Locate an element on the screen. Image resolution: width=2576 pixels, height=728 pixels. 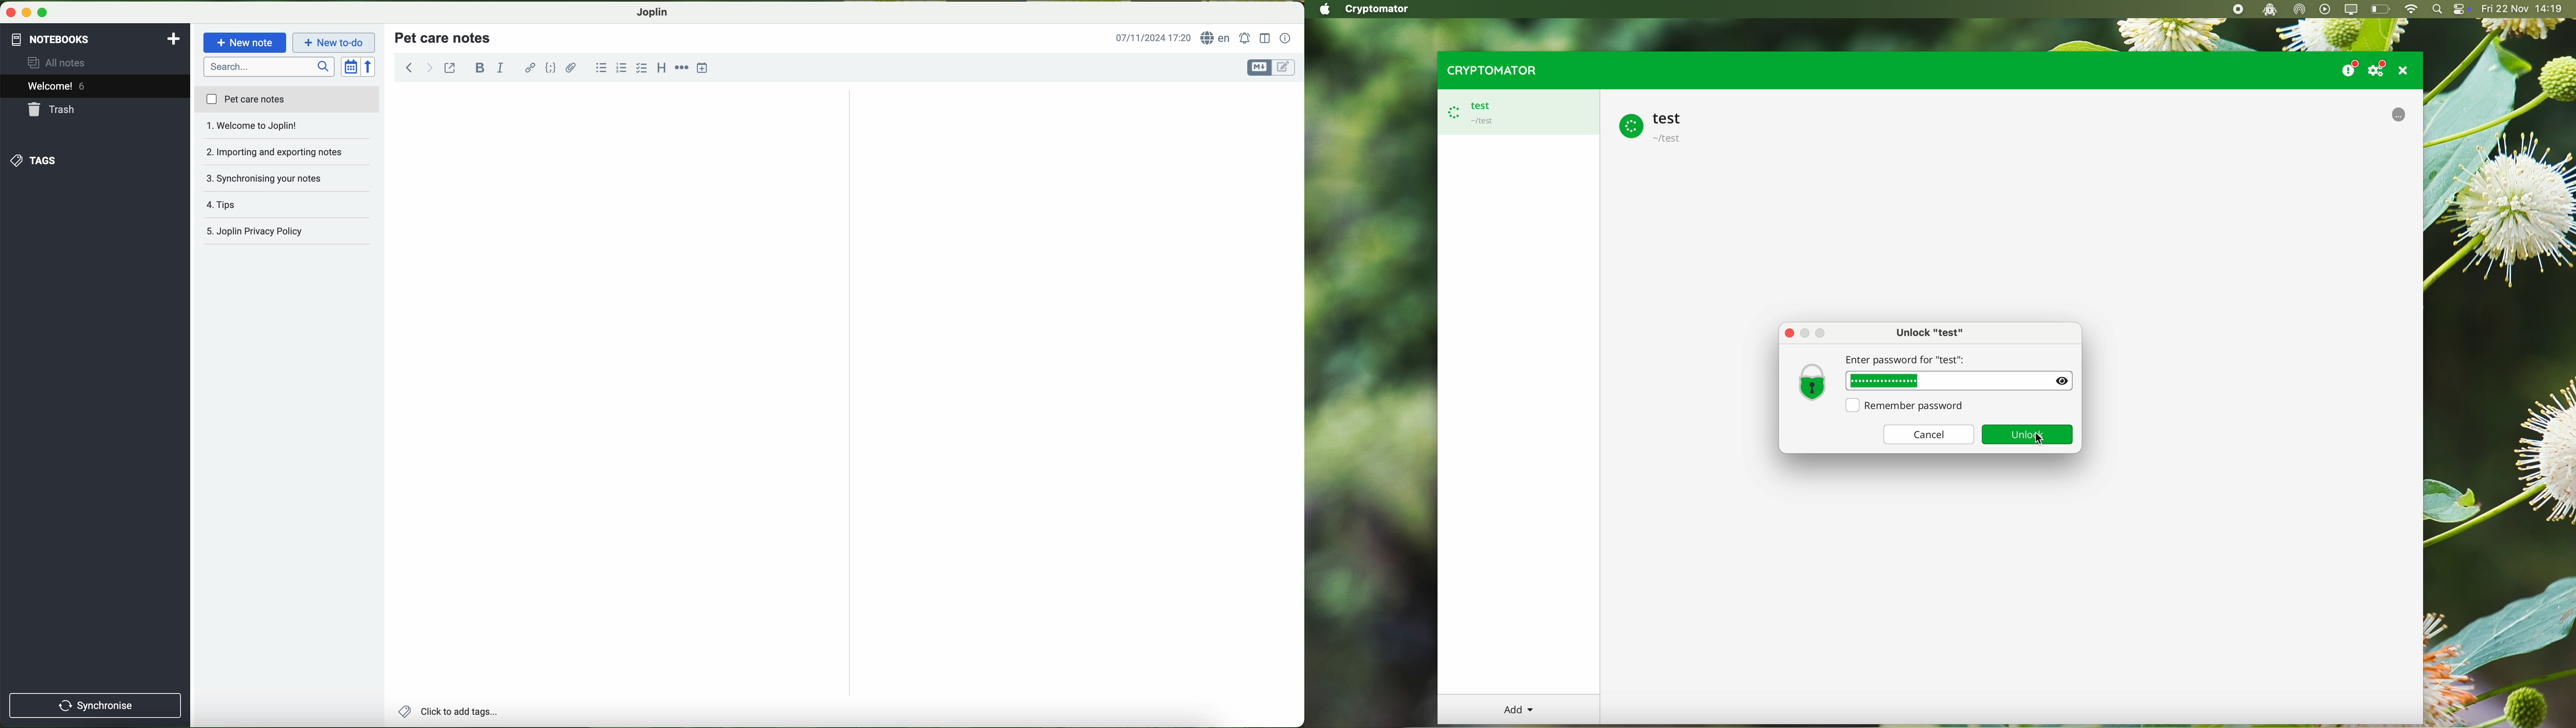
Joplin privacy policy is located at coordinates (288, 205).